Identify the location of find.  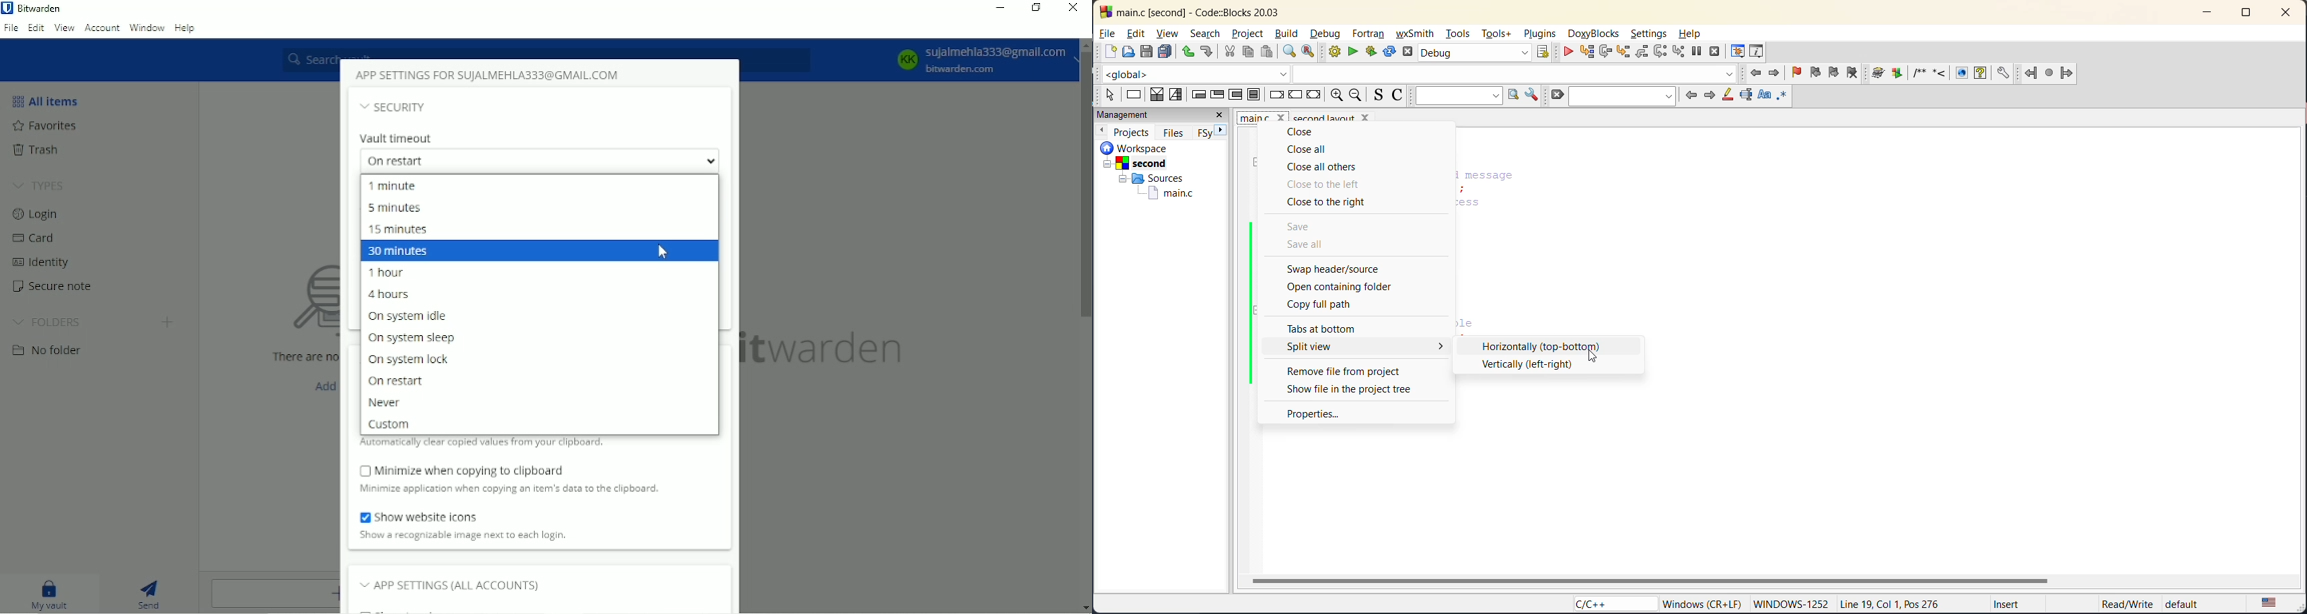
(1290, 51).